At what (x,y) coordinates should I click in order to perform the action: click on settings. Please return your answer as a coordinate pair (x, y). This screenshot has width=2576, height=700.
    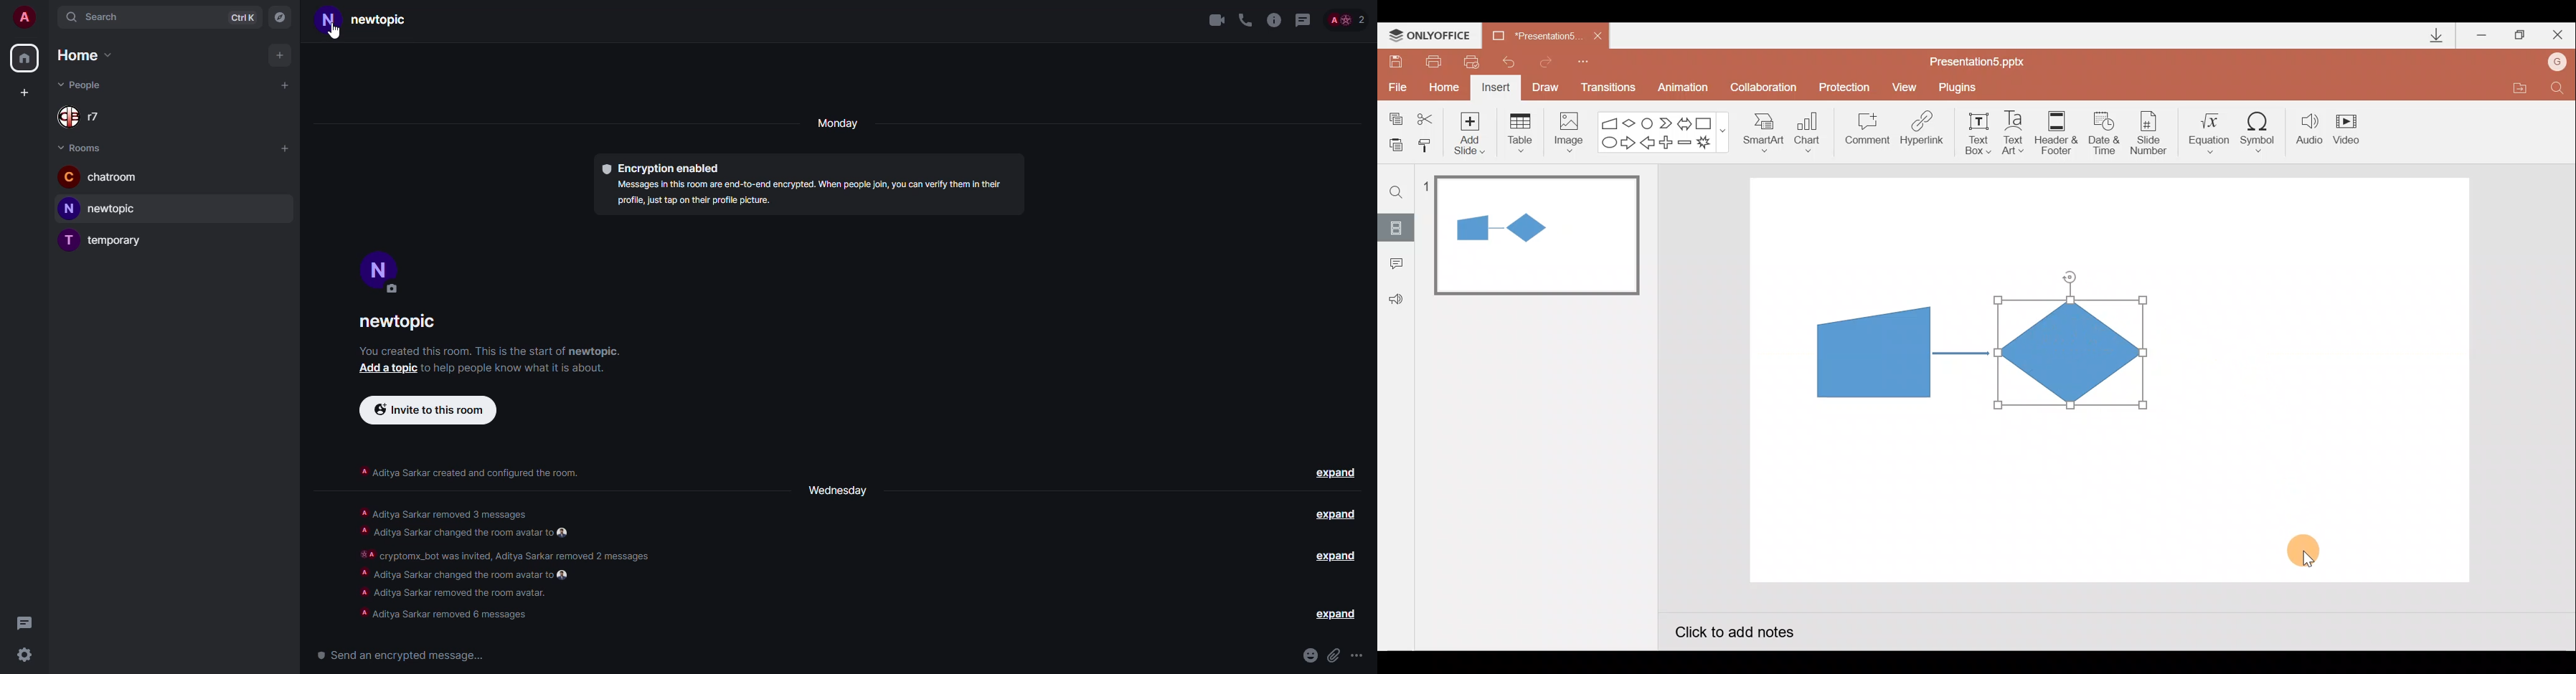
    Looking at the image, I should click on (26, 658).